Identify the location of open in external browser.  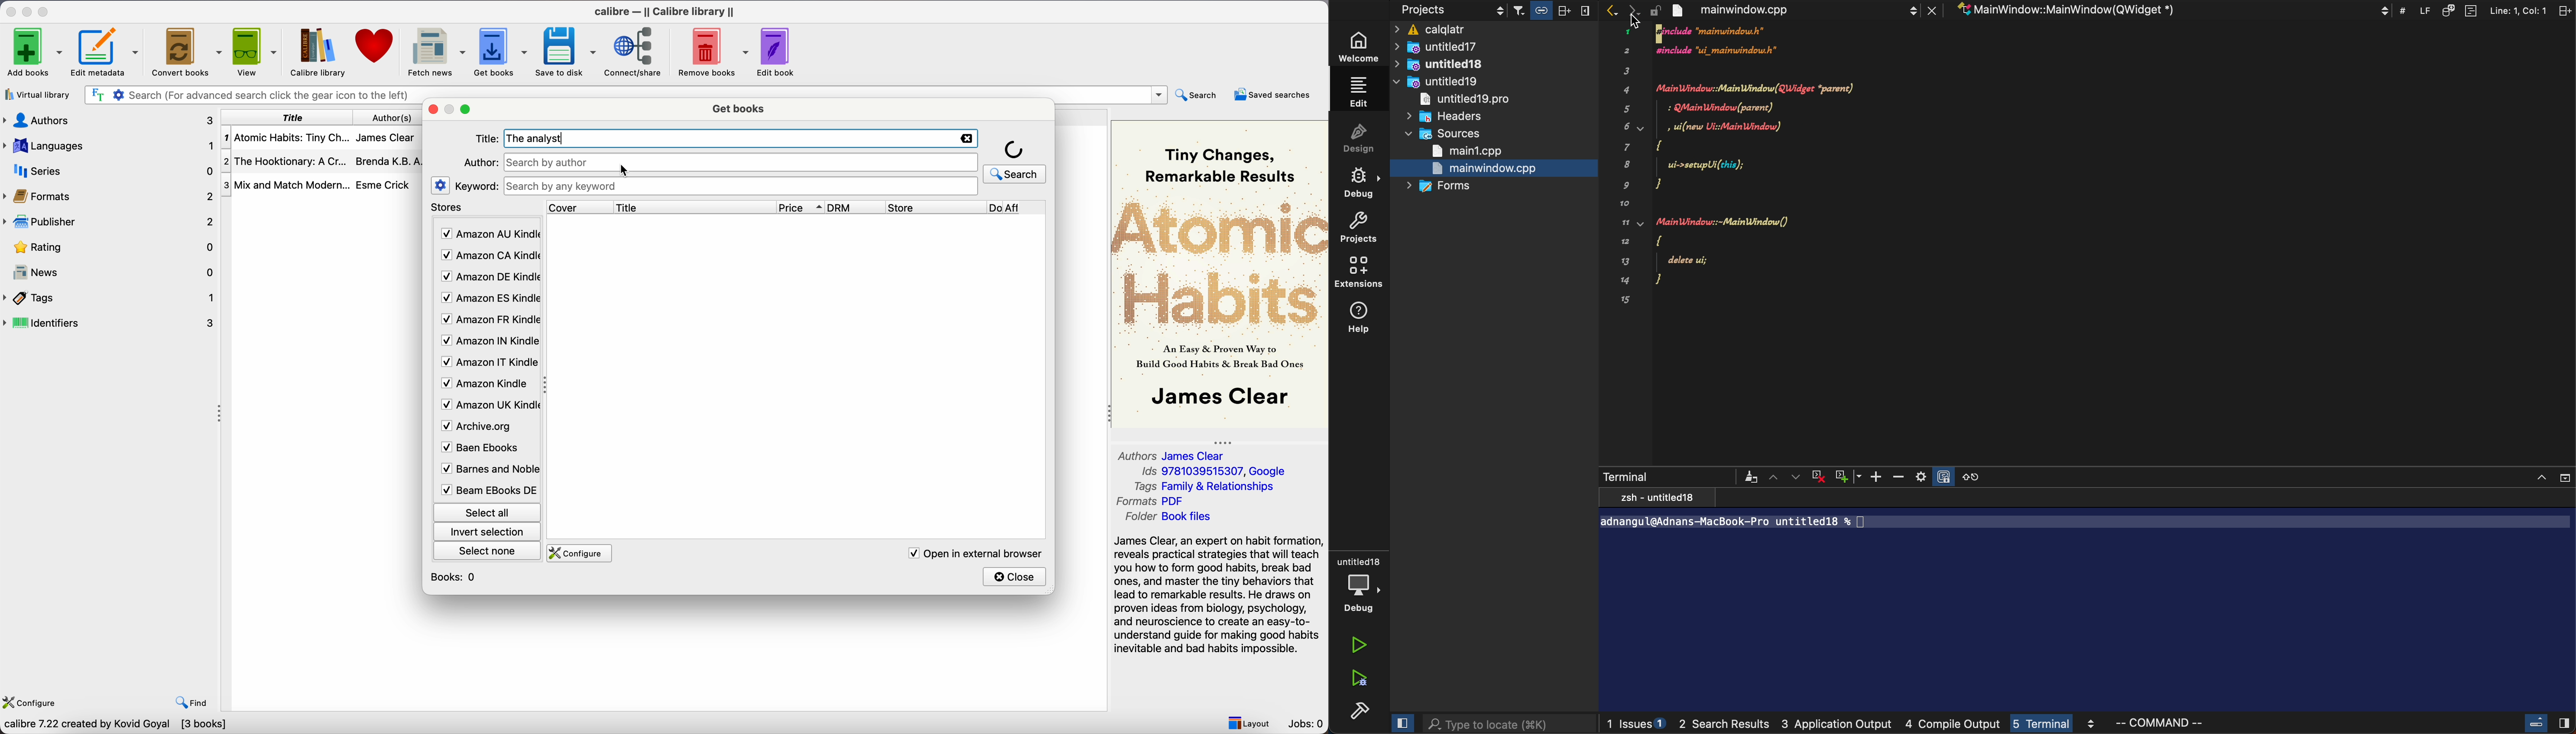
(975, 553).